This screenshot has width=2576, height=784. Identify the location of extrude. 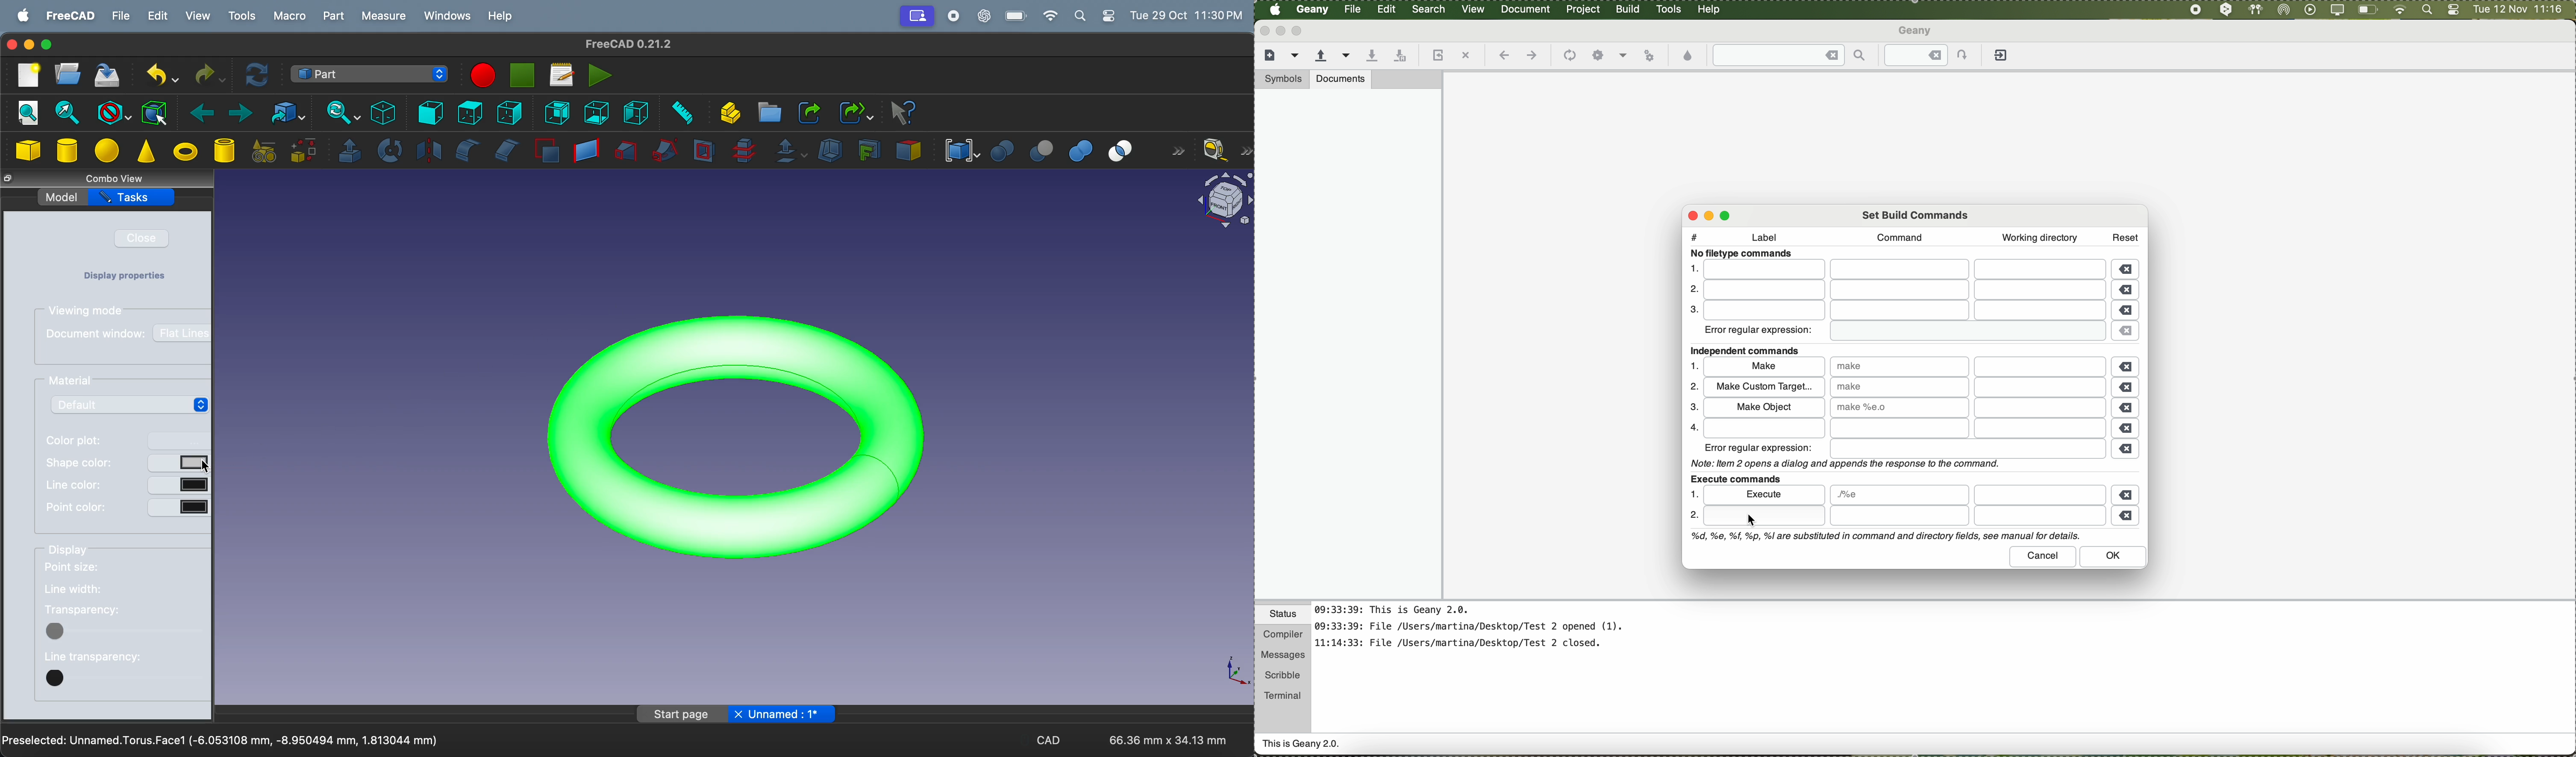
(349, 151).